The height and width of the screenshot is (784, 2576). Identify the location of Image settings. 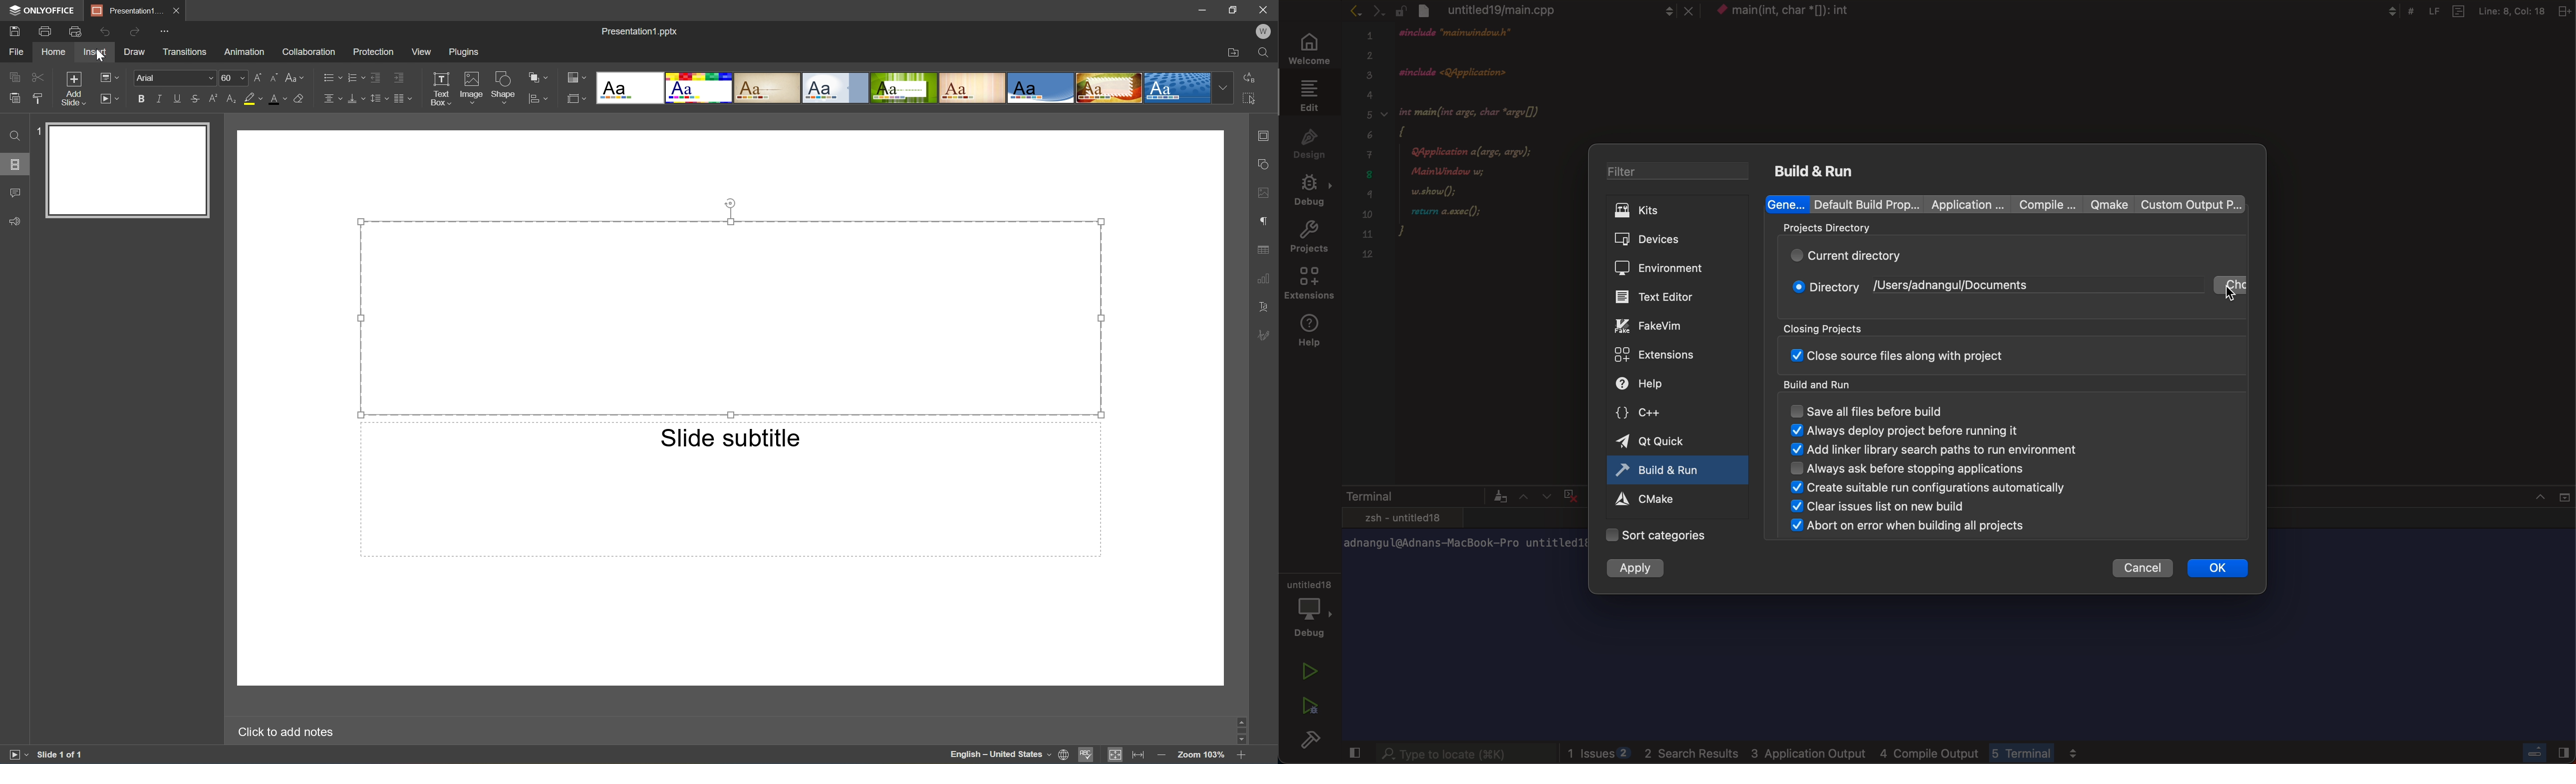
(1268, 194).